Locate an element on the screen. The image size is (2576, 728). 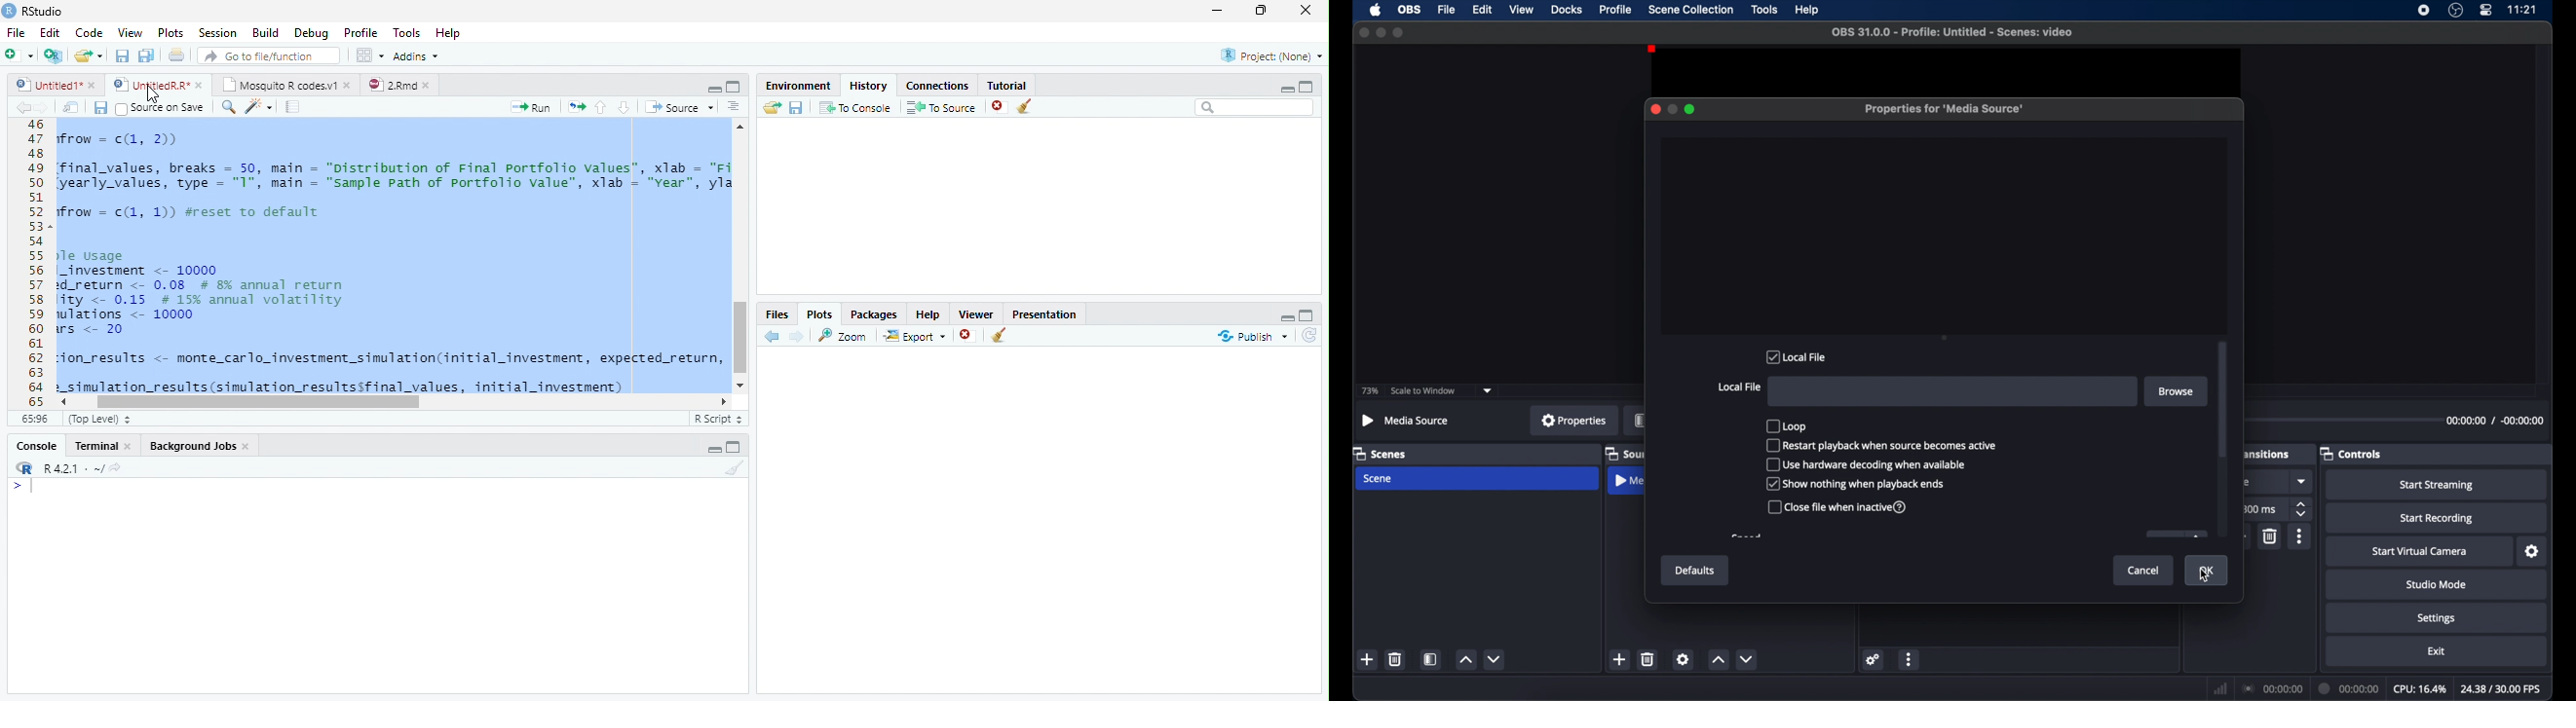
Scroll Left is located at coordinates (62, 401).